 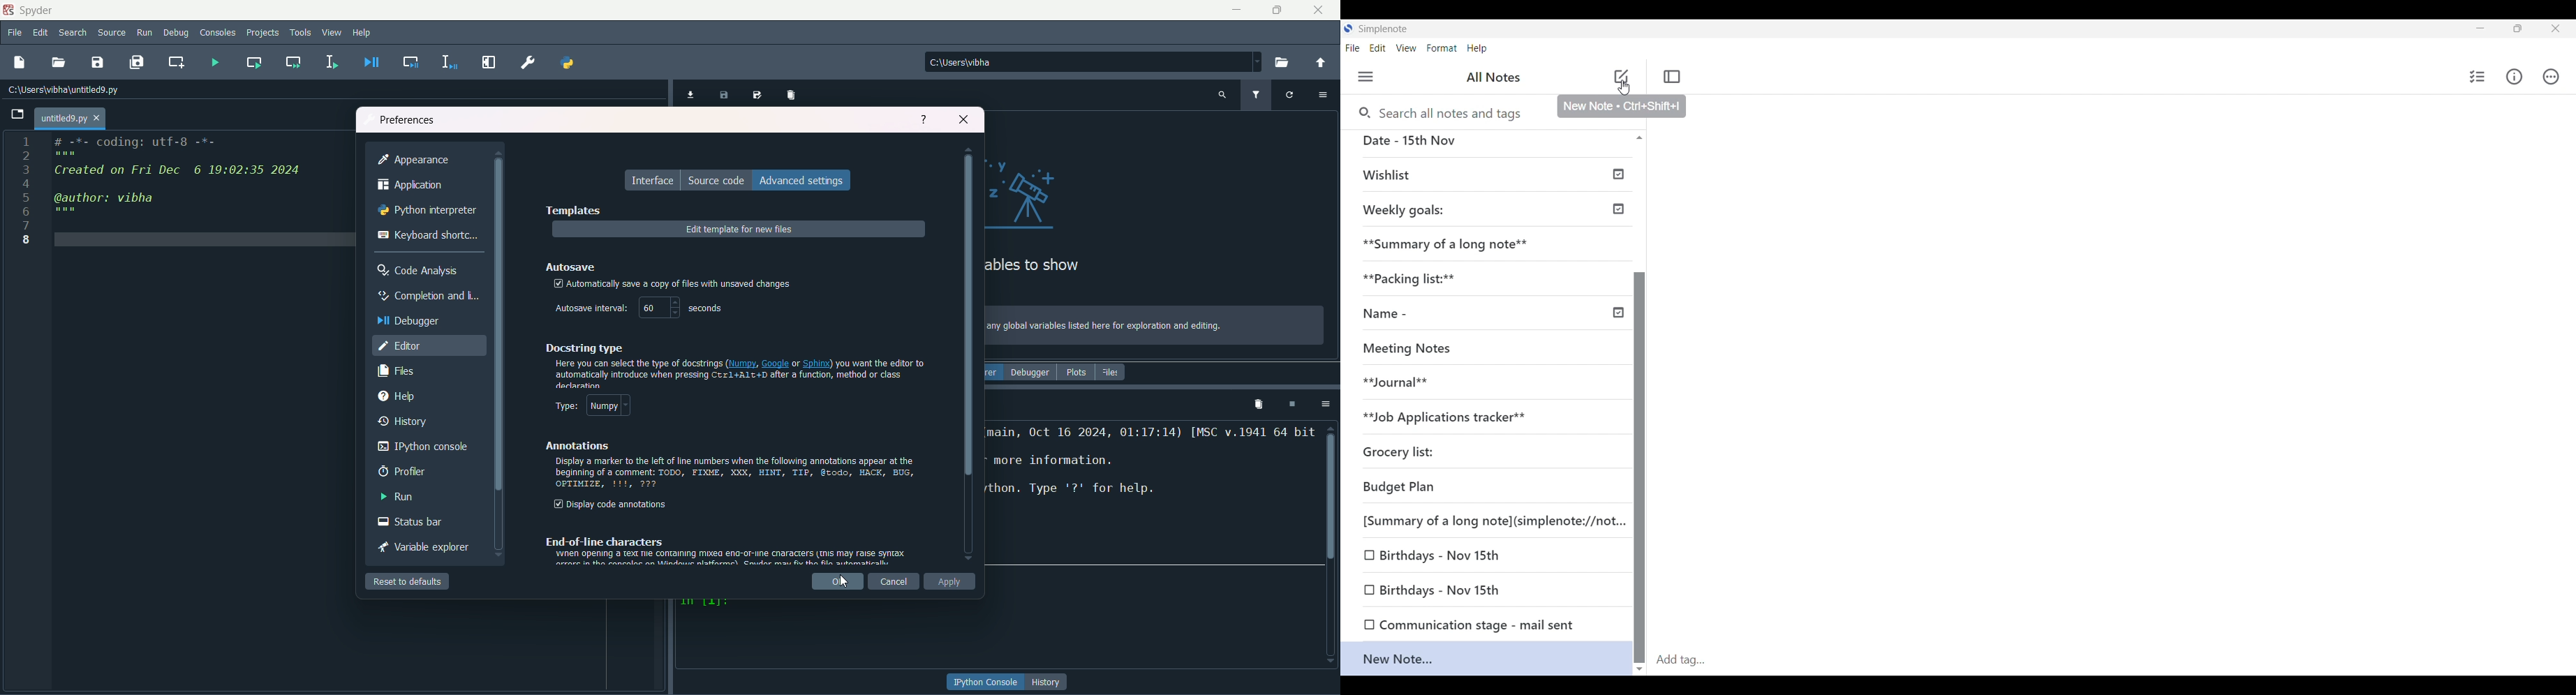 What do you see at coordinates (1378, 48) in the screenshot?
I see `Edit menu` at bounding box center [1378, 48].